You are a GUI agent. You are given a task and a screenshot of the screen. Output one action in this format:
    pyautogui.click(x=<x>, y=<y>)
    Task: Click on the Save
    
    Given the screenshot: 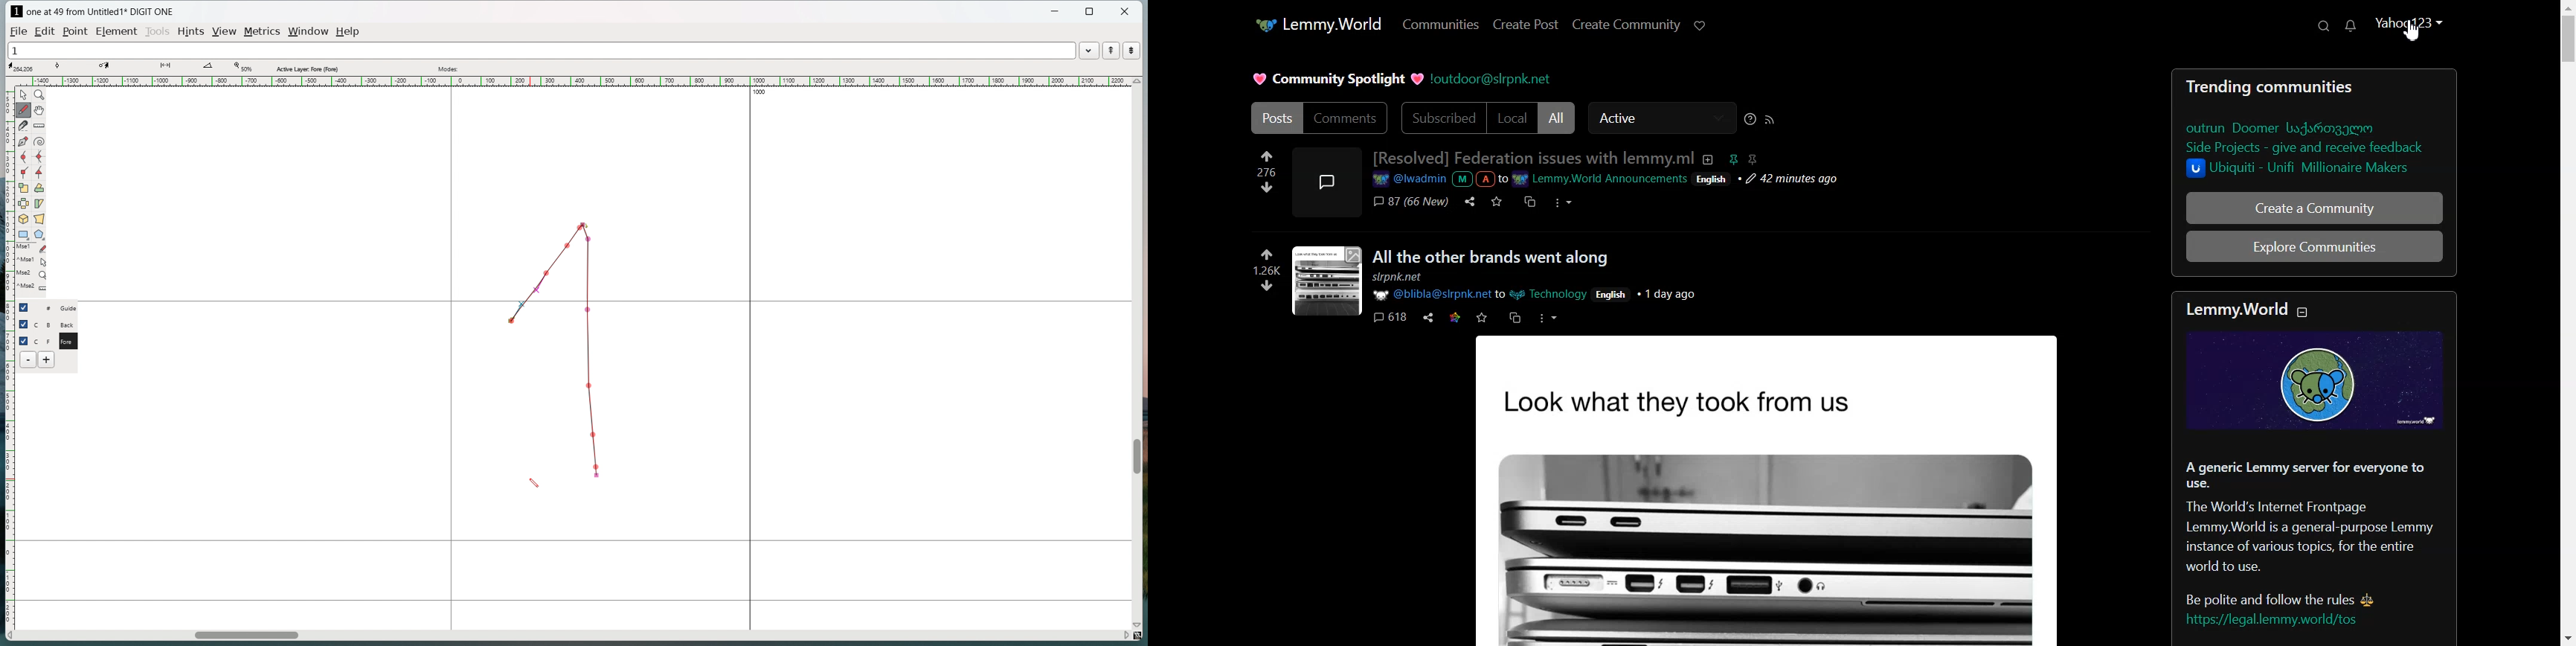 What is the action you would take?
    pyautogui.click(x=1495, y=201)
    